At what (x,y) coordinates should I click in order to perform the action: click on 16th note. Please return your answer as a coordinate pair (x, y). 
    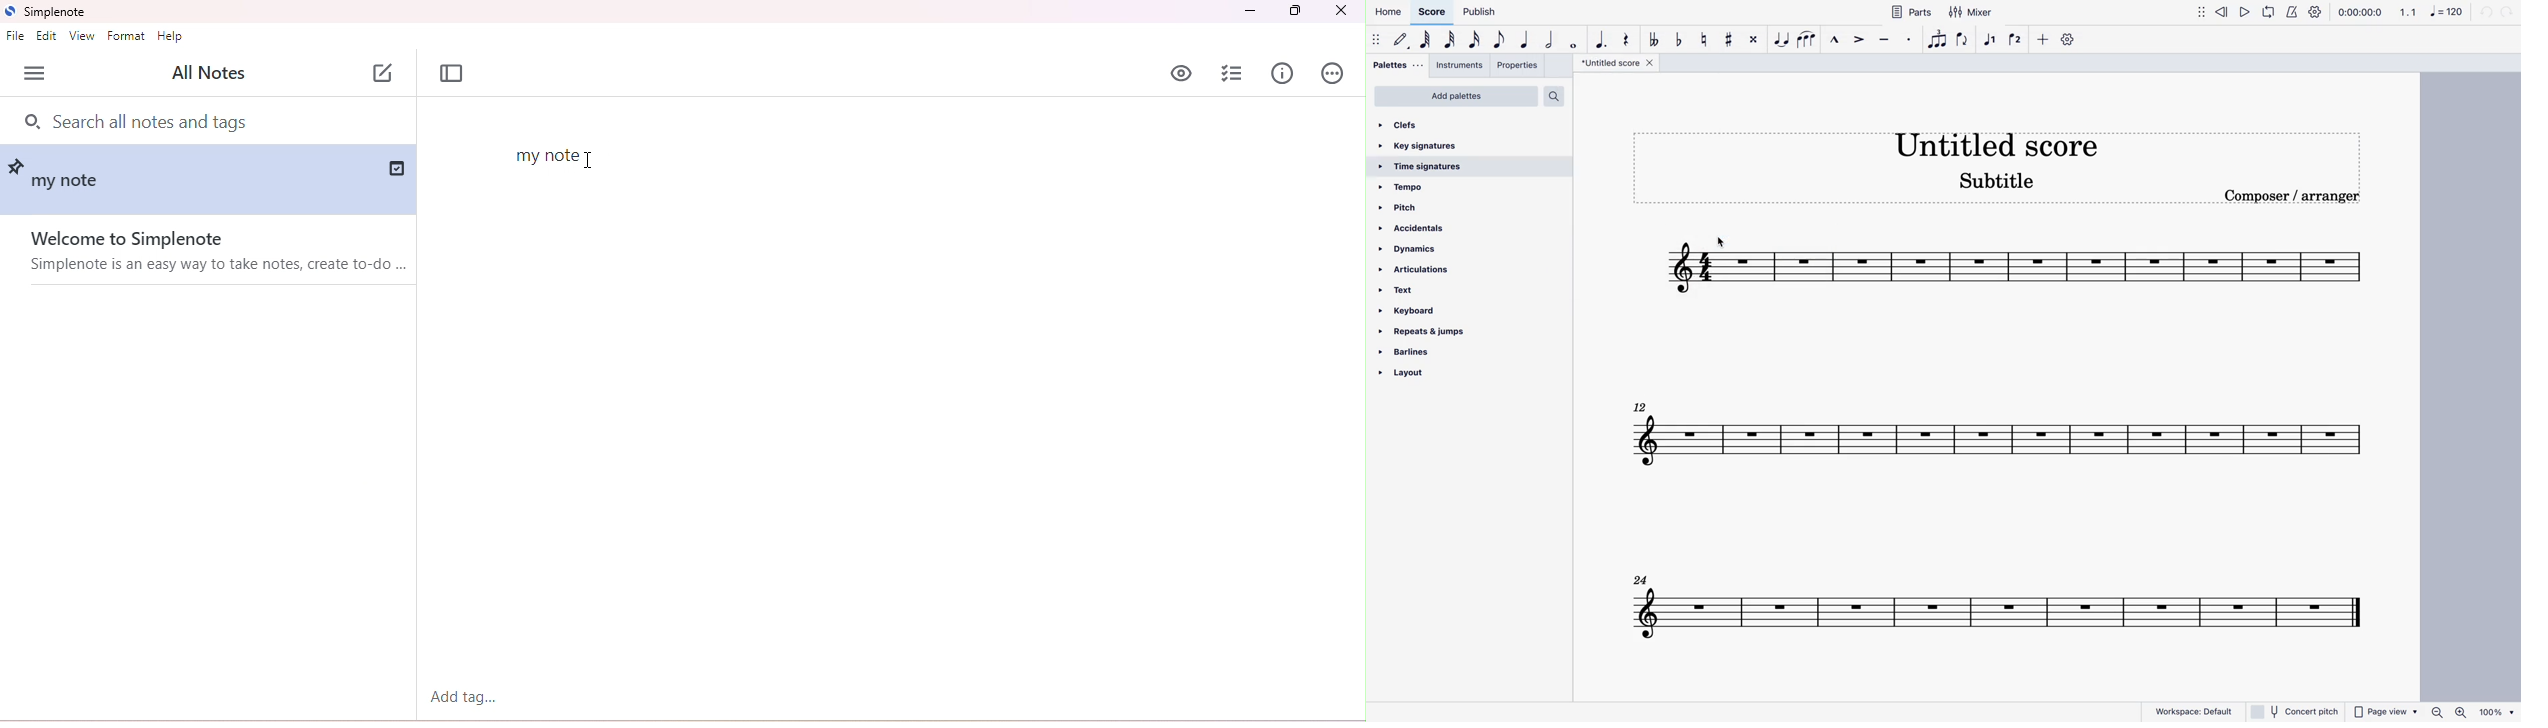
    Looking at the image, I should click on (1472, 43).